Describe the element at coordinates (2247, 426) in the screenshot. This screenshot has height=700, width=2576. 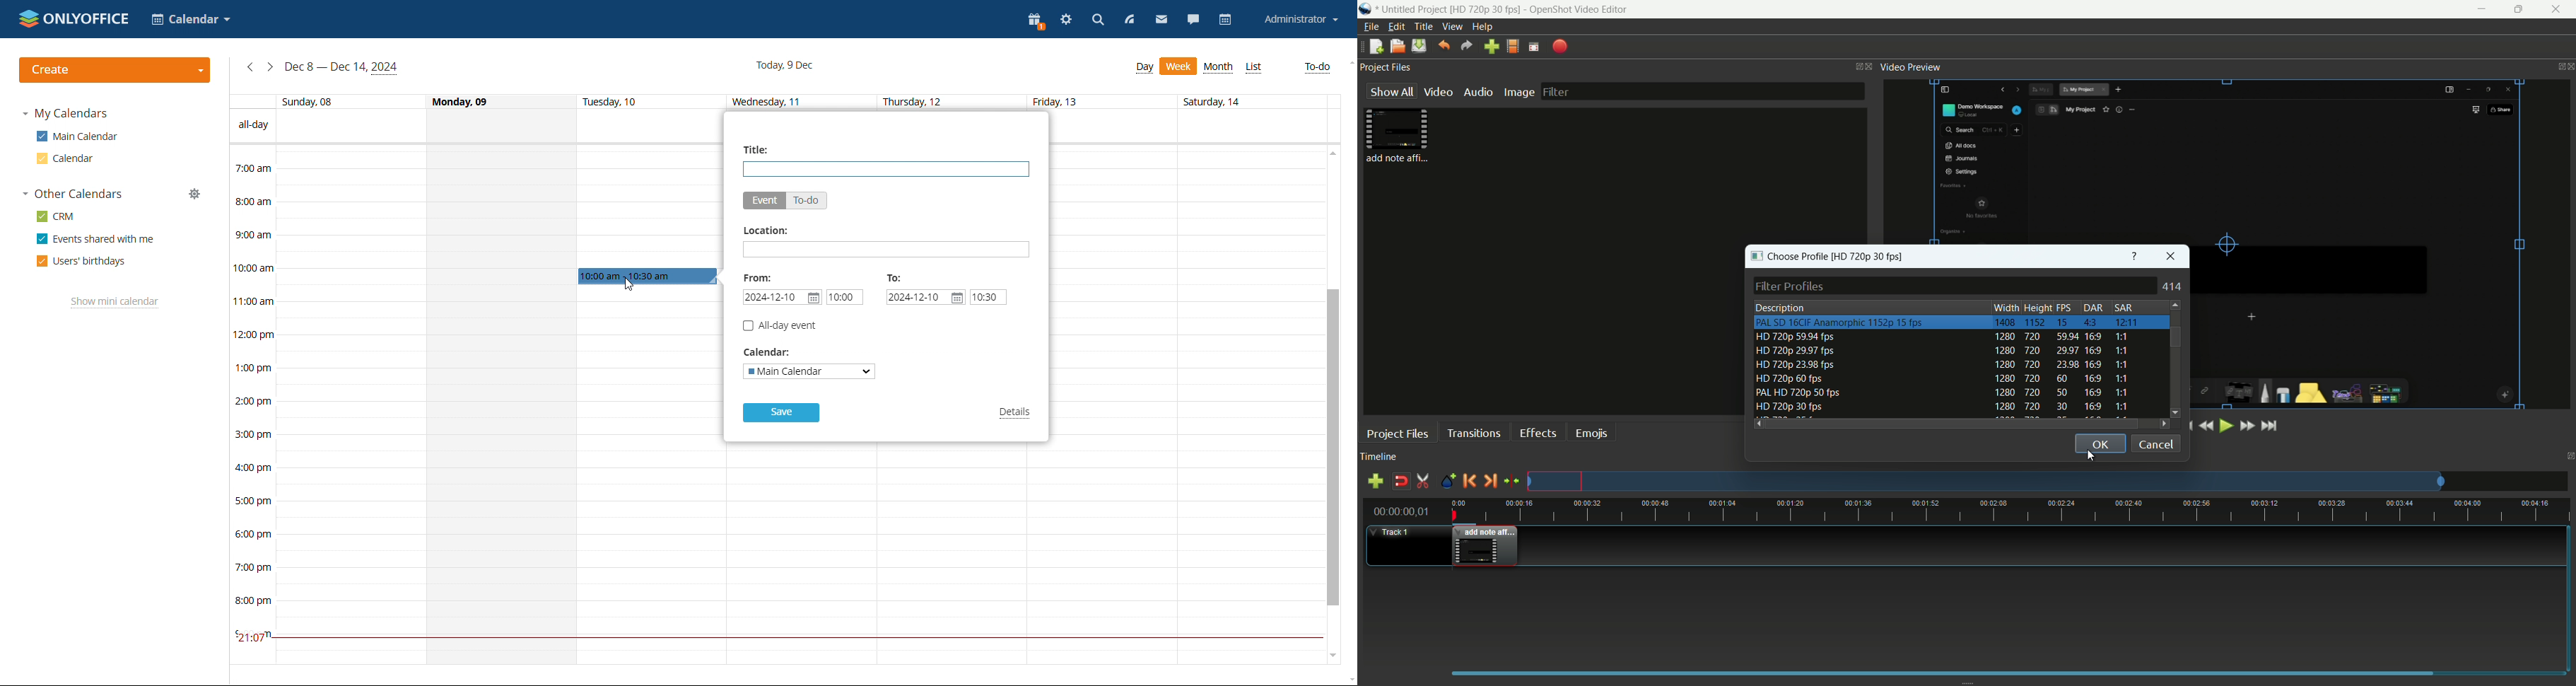
I see `fast forward` at that location.